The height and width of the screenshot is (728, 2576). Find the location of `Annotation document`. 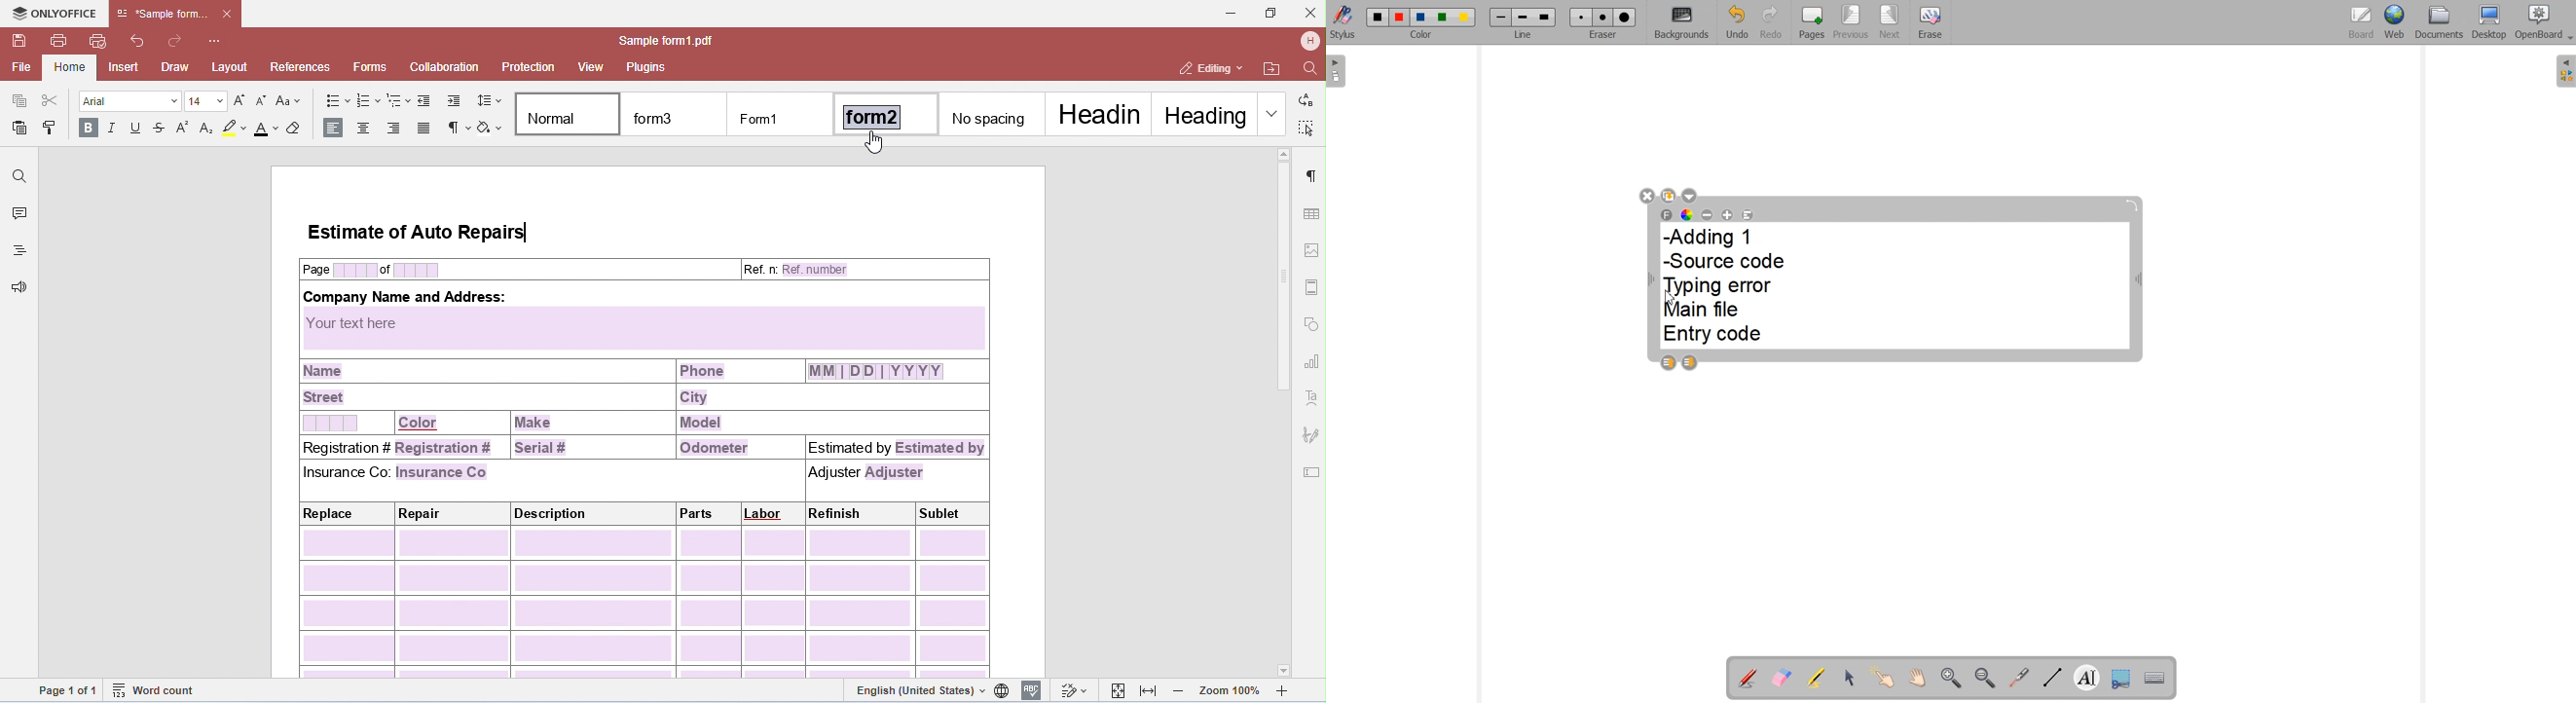

Annotation document is located at coordinates (1747, 676).